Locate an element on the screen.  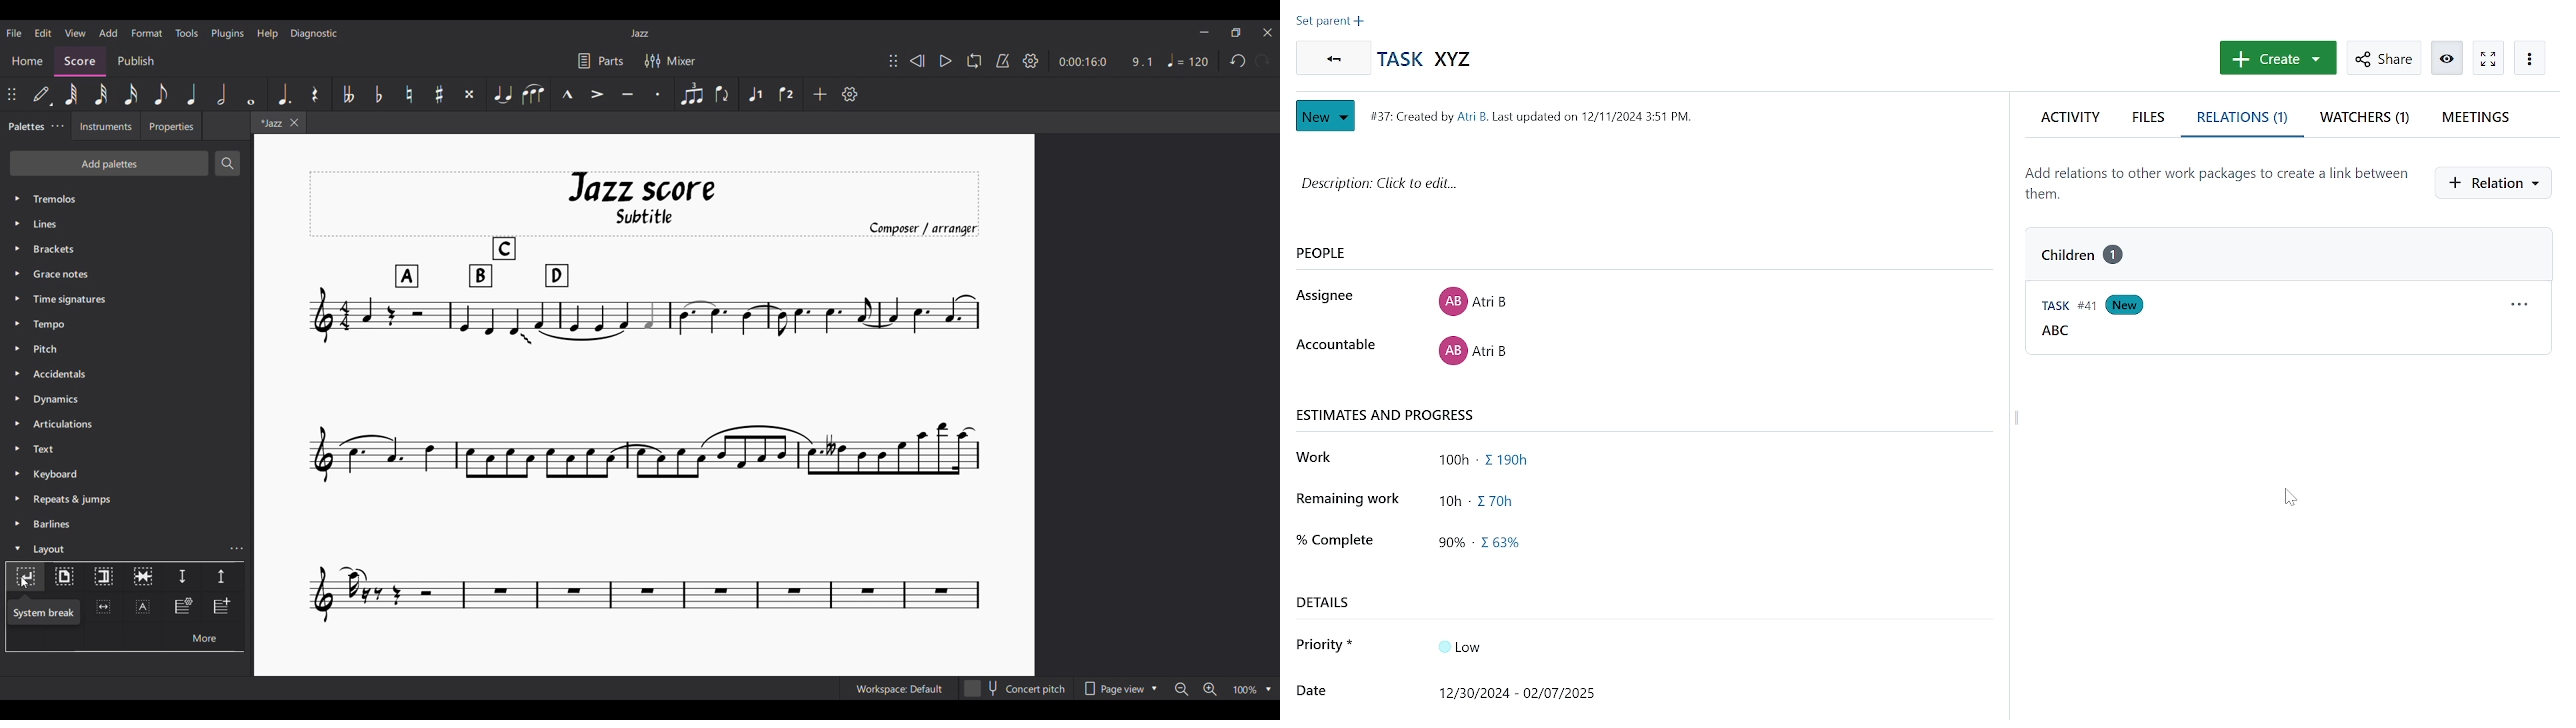
total work is located at coordinates (1490, 461).